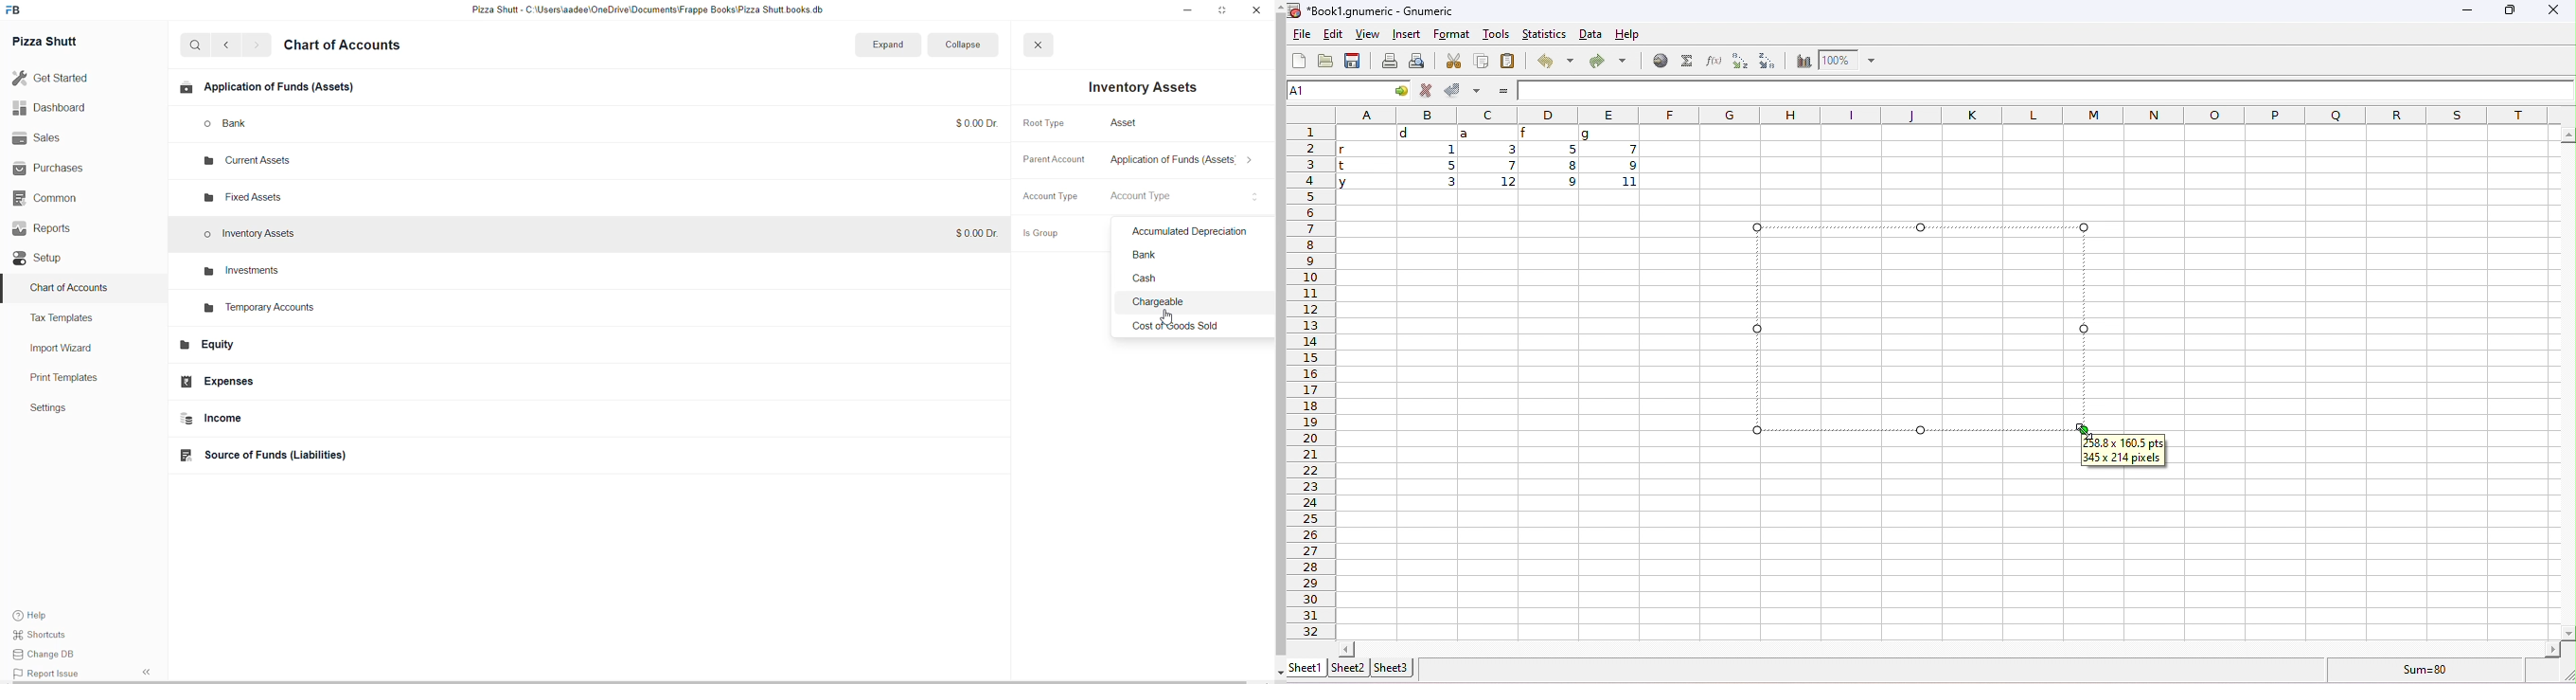 The width and height of the screenshot is (2576, 700). What do you see at coordinates (70, 291) in the screenshot?
I see `Charts of Accounts ` at bounding box center [70, 291].